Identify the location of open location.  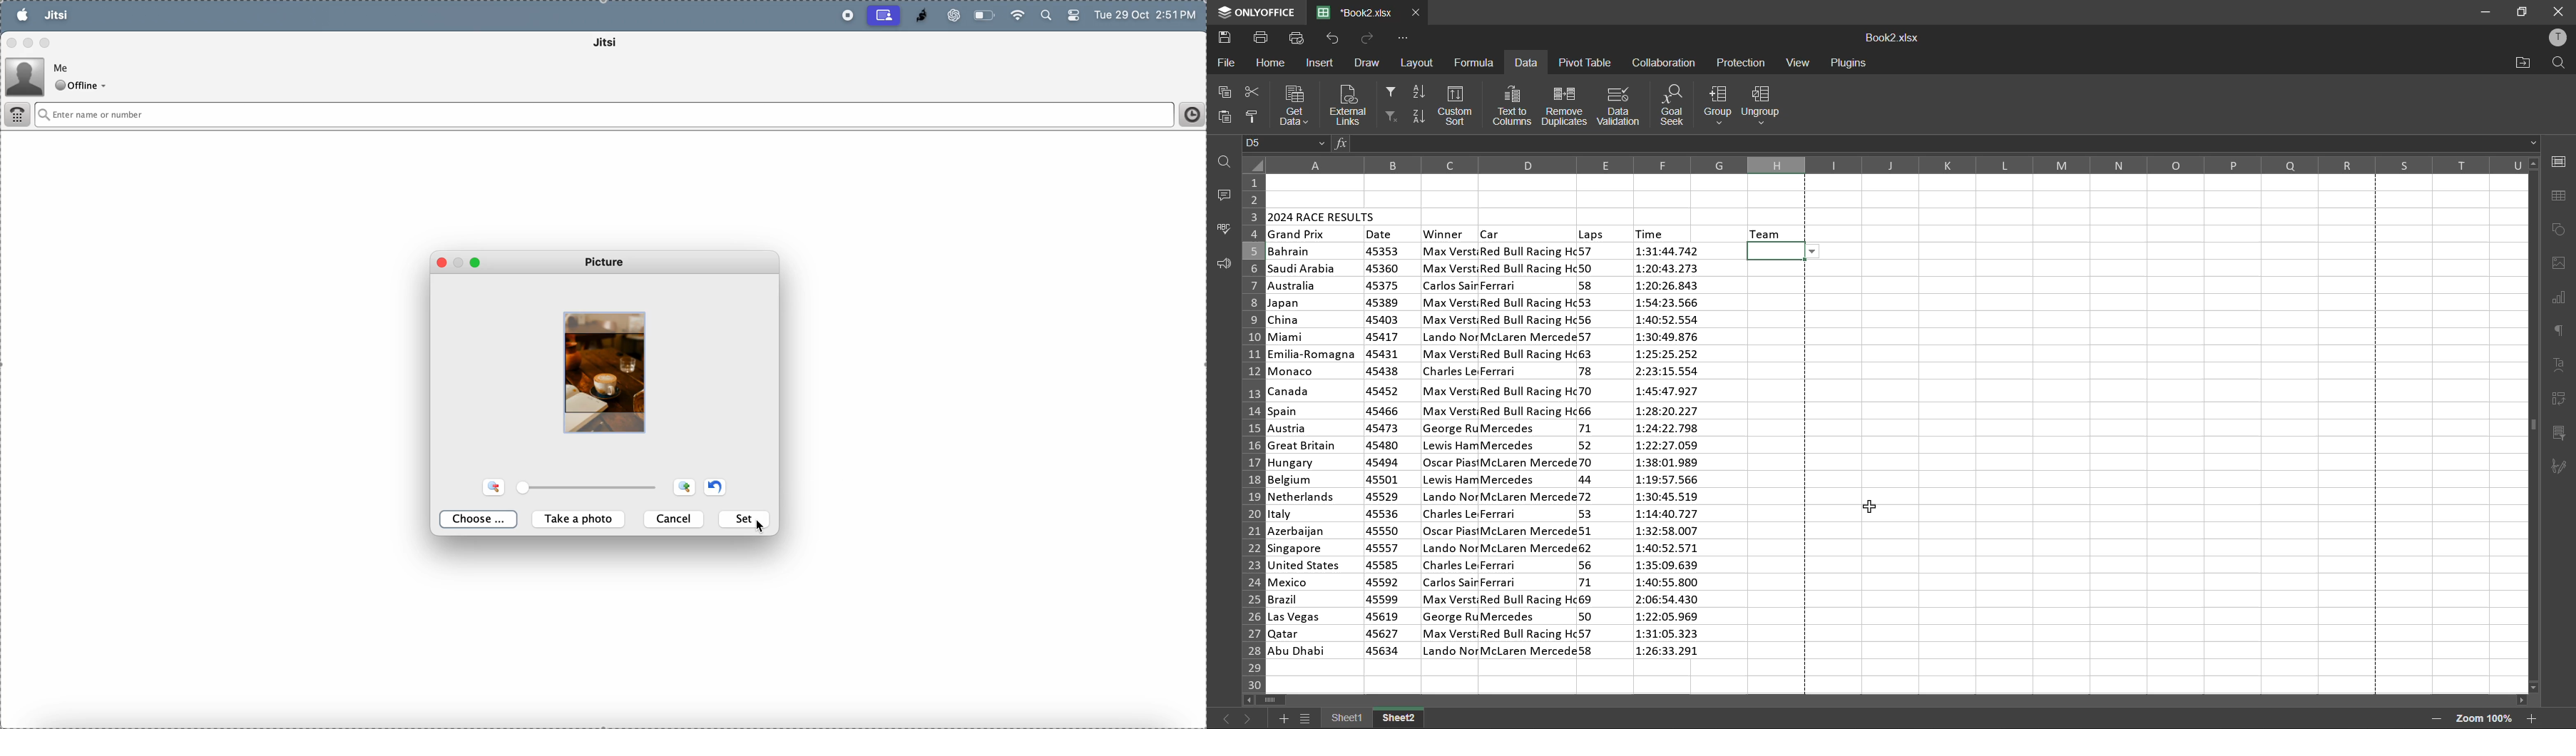
(2523, 63).